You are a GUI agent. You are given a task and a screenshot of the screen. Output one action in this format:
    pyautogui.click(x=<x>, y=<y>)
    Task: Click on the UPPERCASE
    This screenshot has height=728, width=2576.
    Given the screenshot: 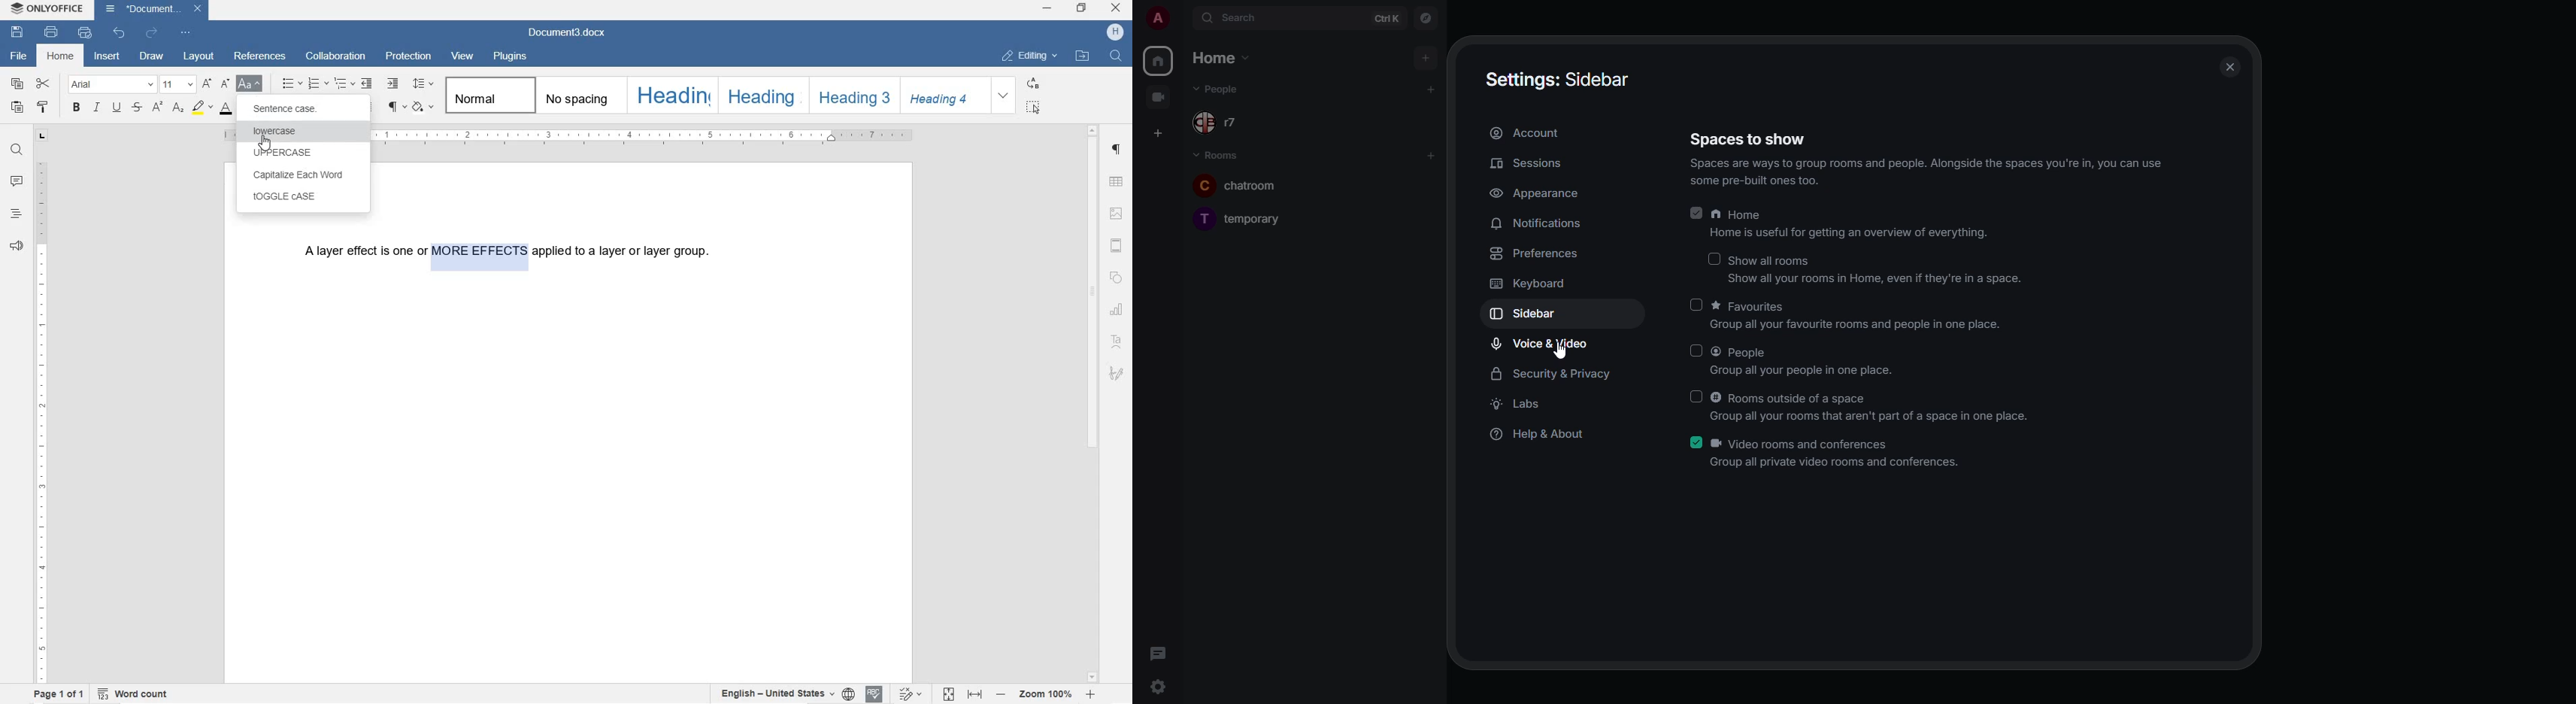 What is the action you would take?
    pyautogui.click(x=303, y=151)
    